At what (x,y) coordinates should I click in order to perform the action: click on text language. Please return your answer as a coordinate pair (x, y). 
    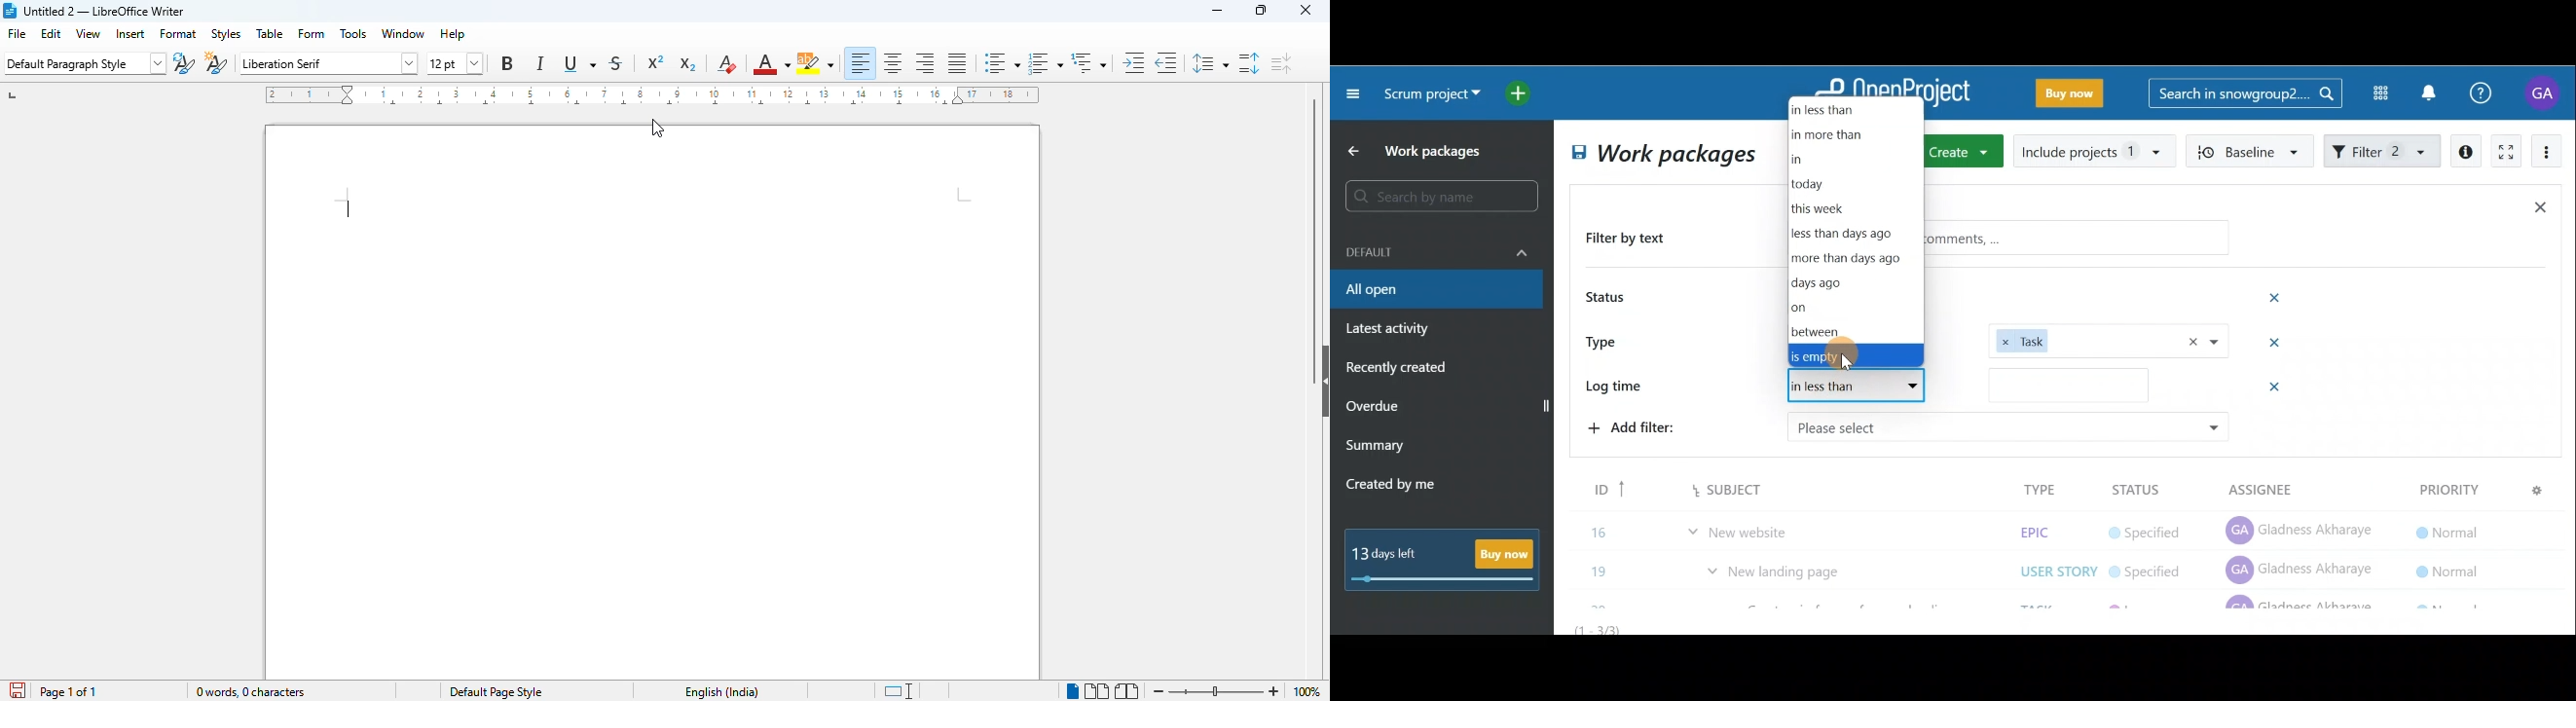
    Looking at the image, I should click on (721, 691).